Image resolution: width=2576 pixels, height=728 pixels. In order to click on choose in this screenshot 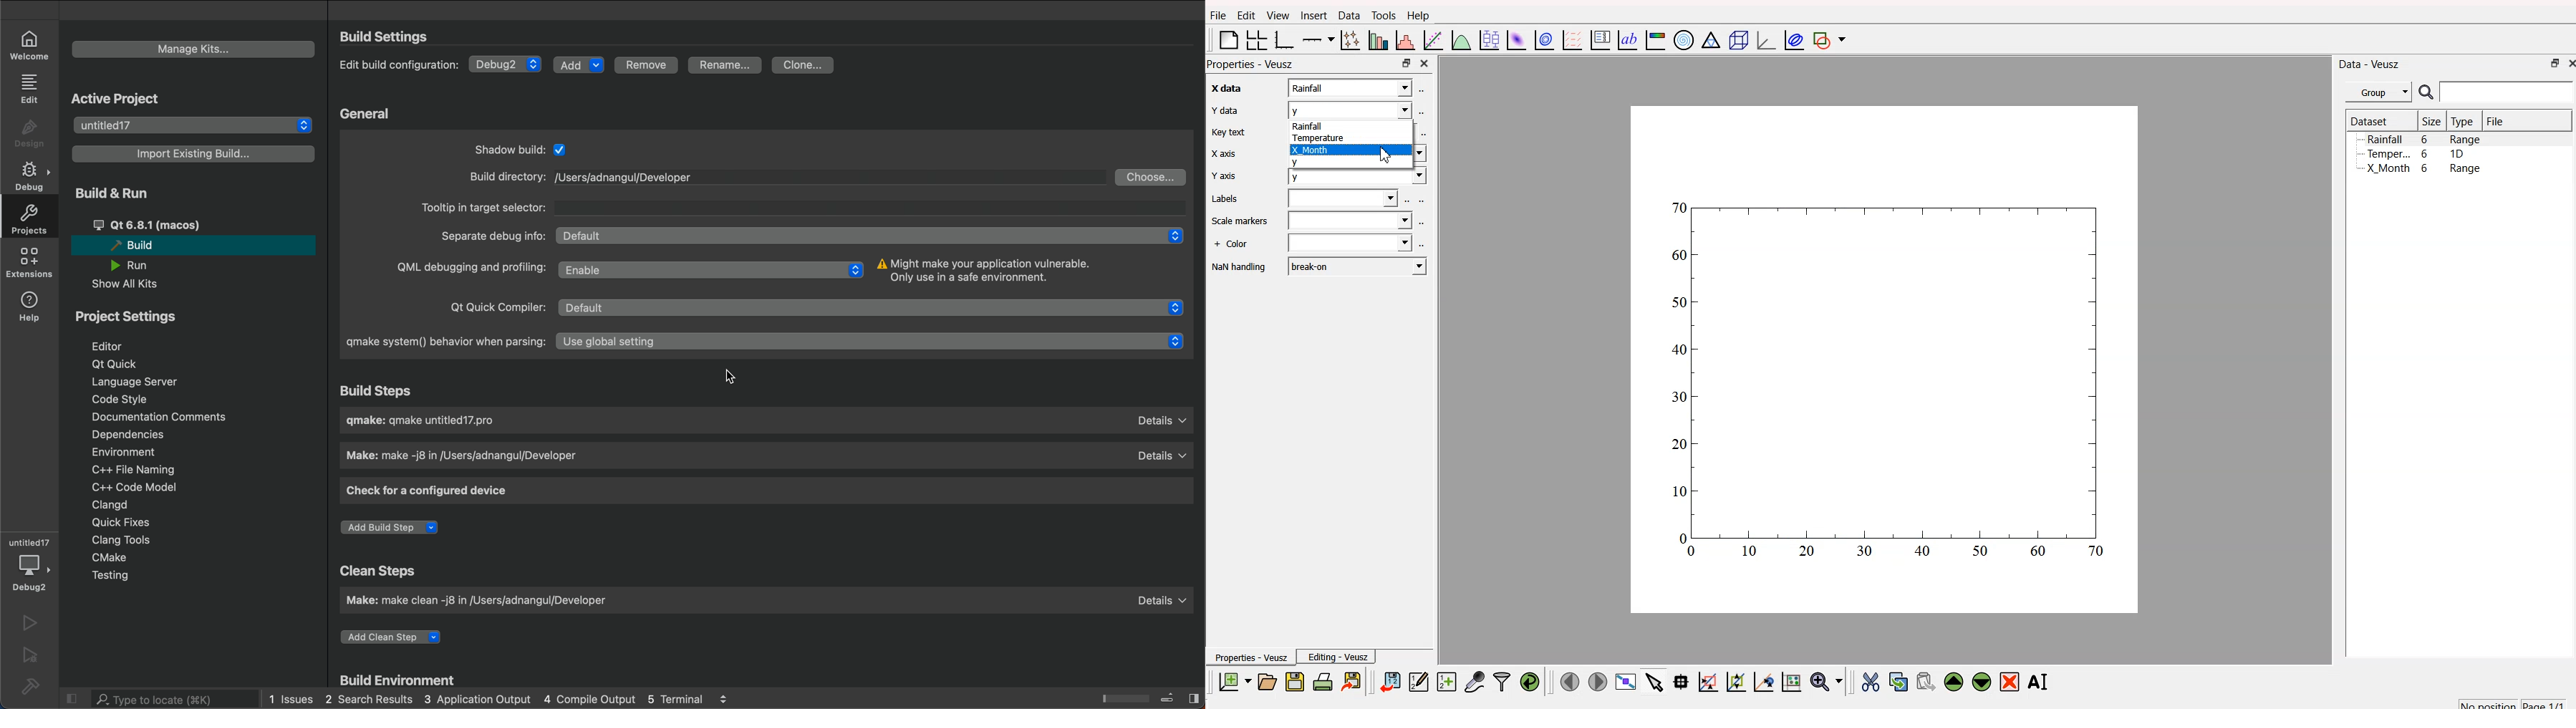, I will do `click(1148, 174)`.